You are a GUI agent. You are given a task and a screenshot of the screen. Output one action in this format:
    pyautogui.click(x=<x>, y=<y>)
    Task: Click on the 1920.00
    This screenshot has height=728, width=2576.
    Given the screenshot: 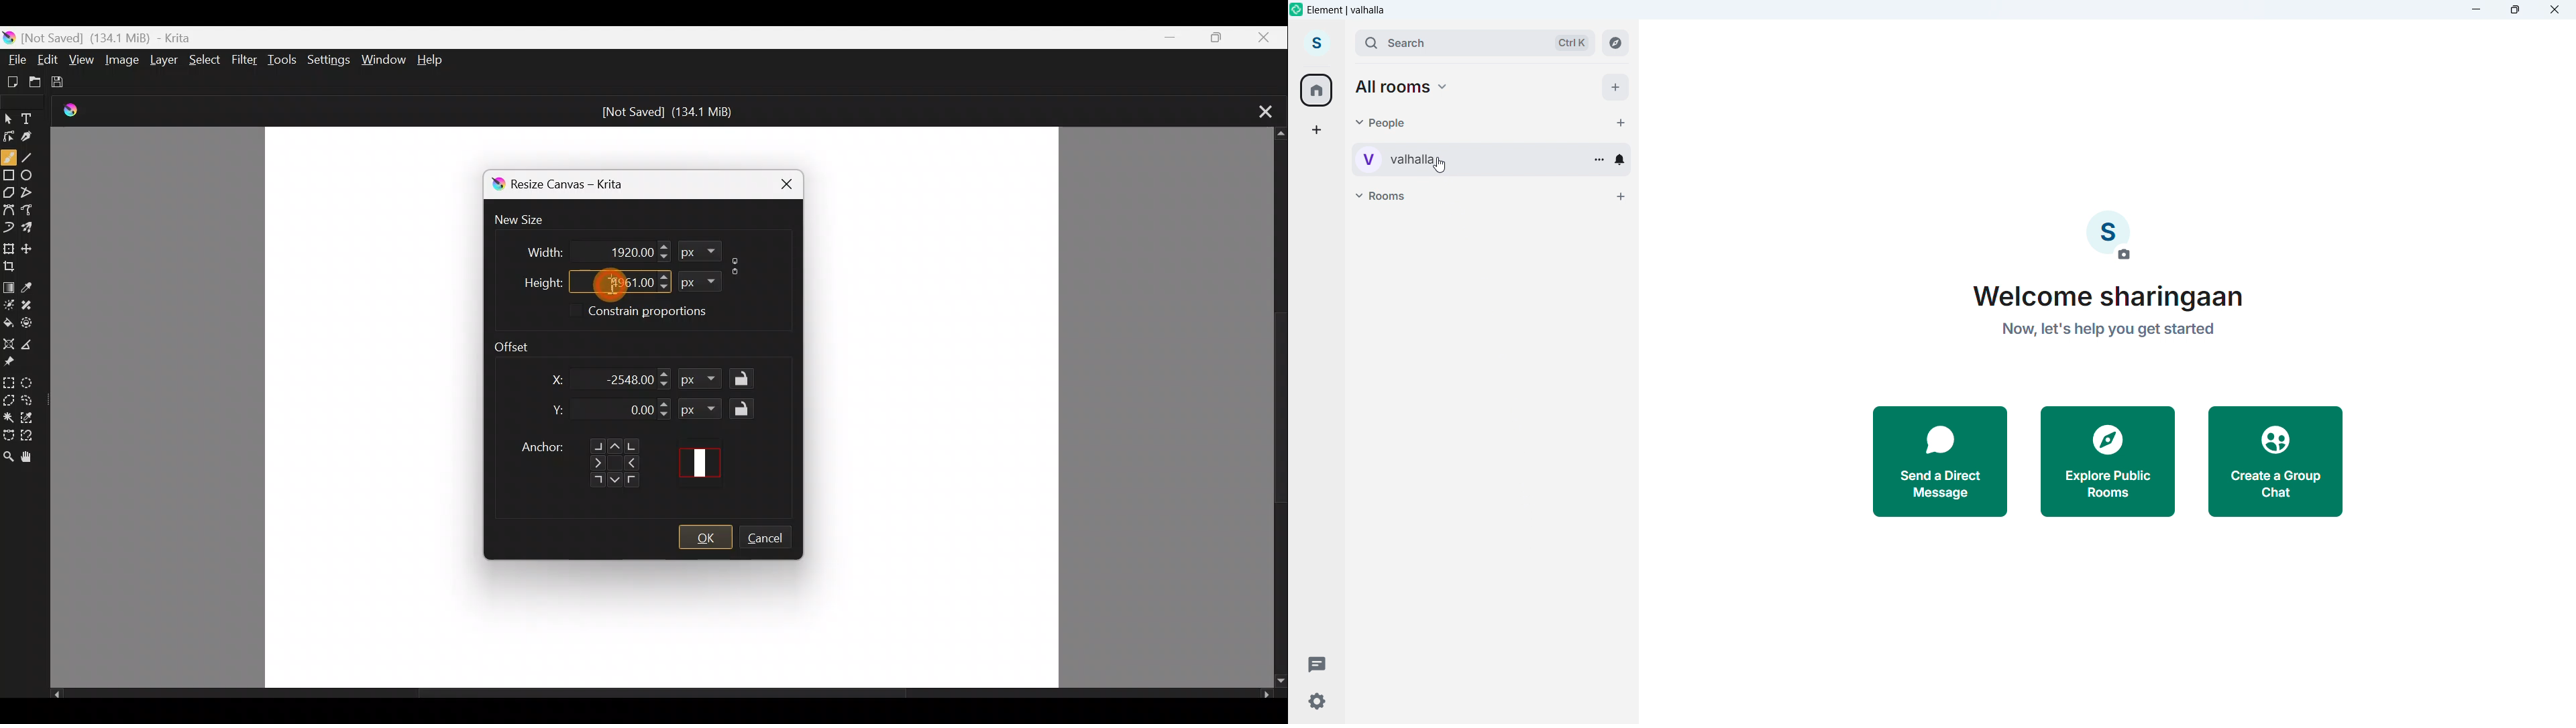 What is the action you would take?
    pyautogui.click(x=612, y=250)
    